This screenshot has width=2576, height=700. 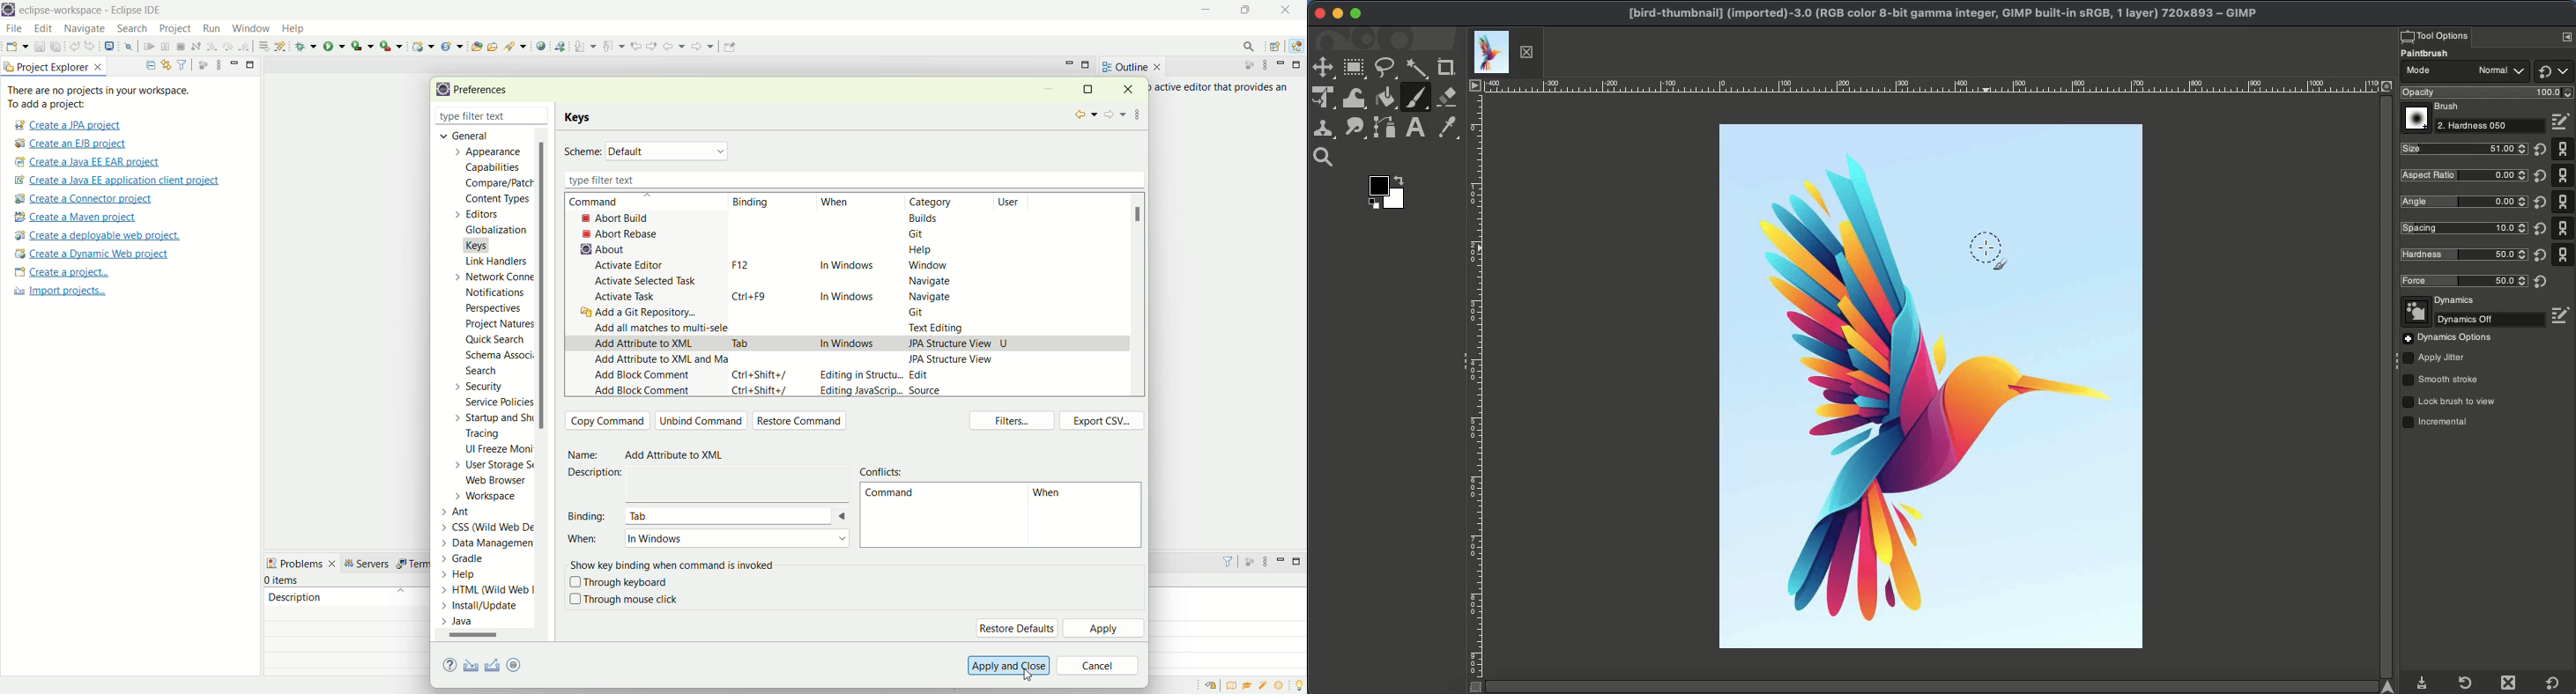 I want to click on window, so click(x=250, y=25).